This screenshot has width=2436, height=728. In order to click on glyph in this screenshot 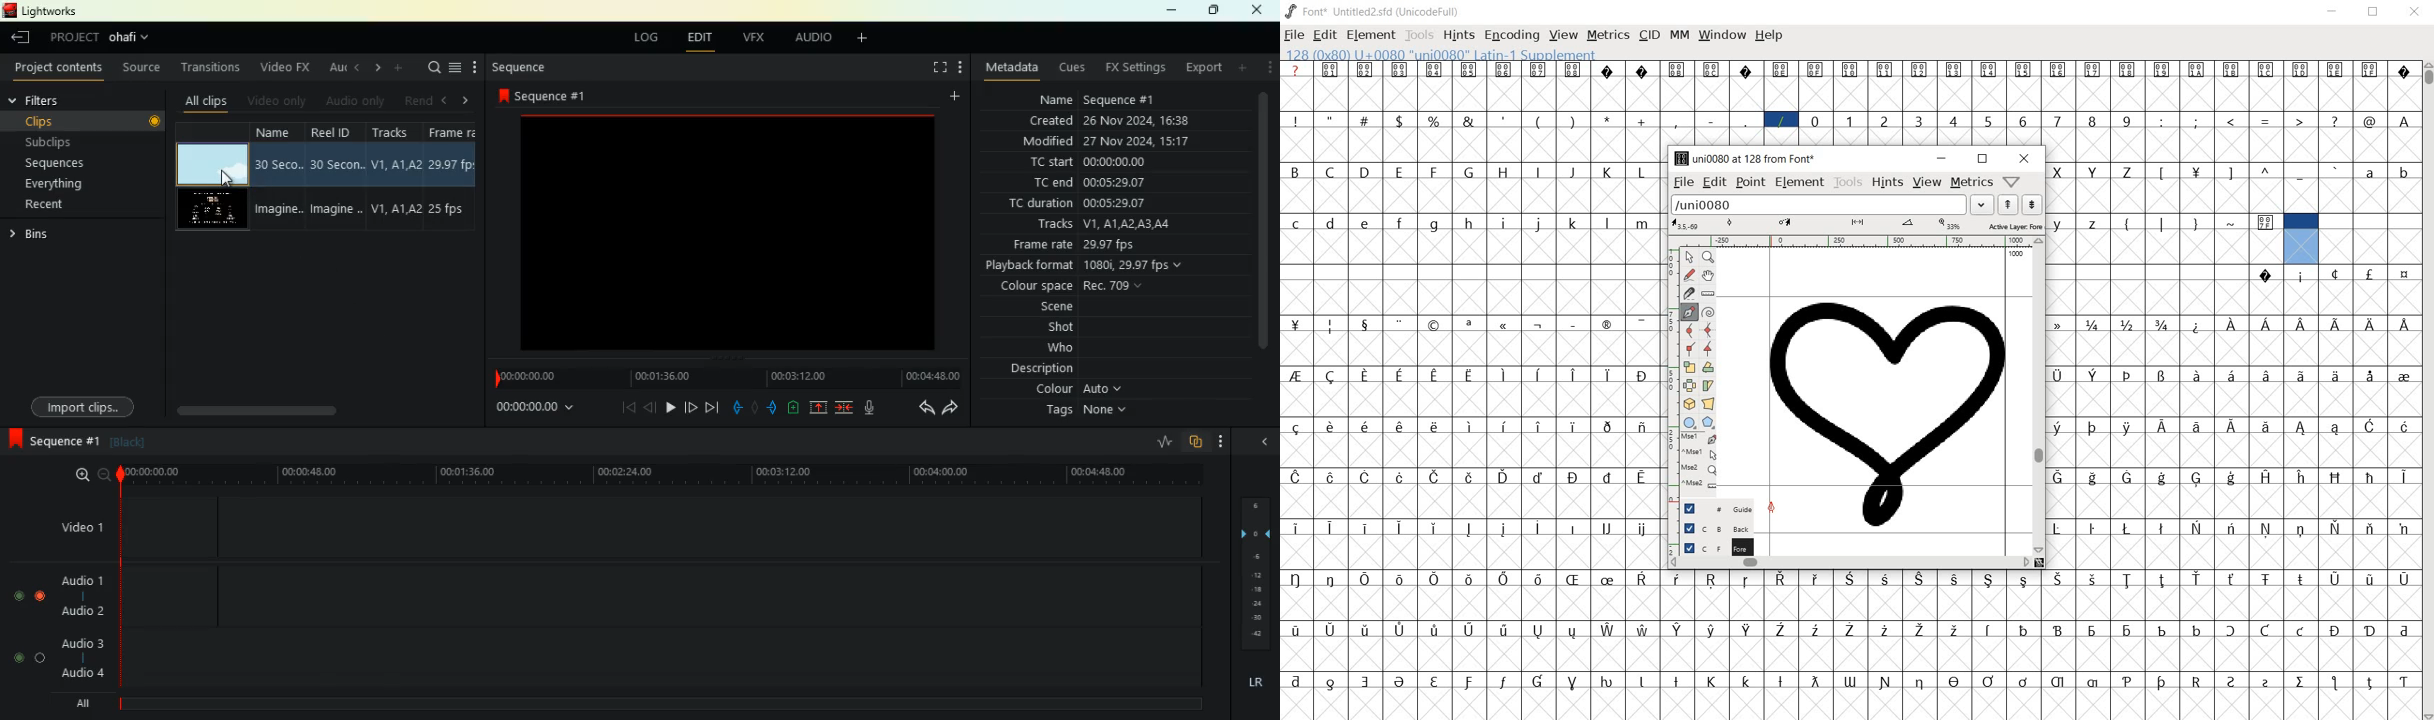, I will do `click(2023, 682)`.